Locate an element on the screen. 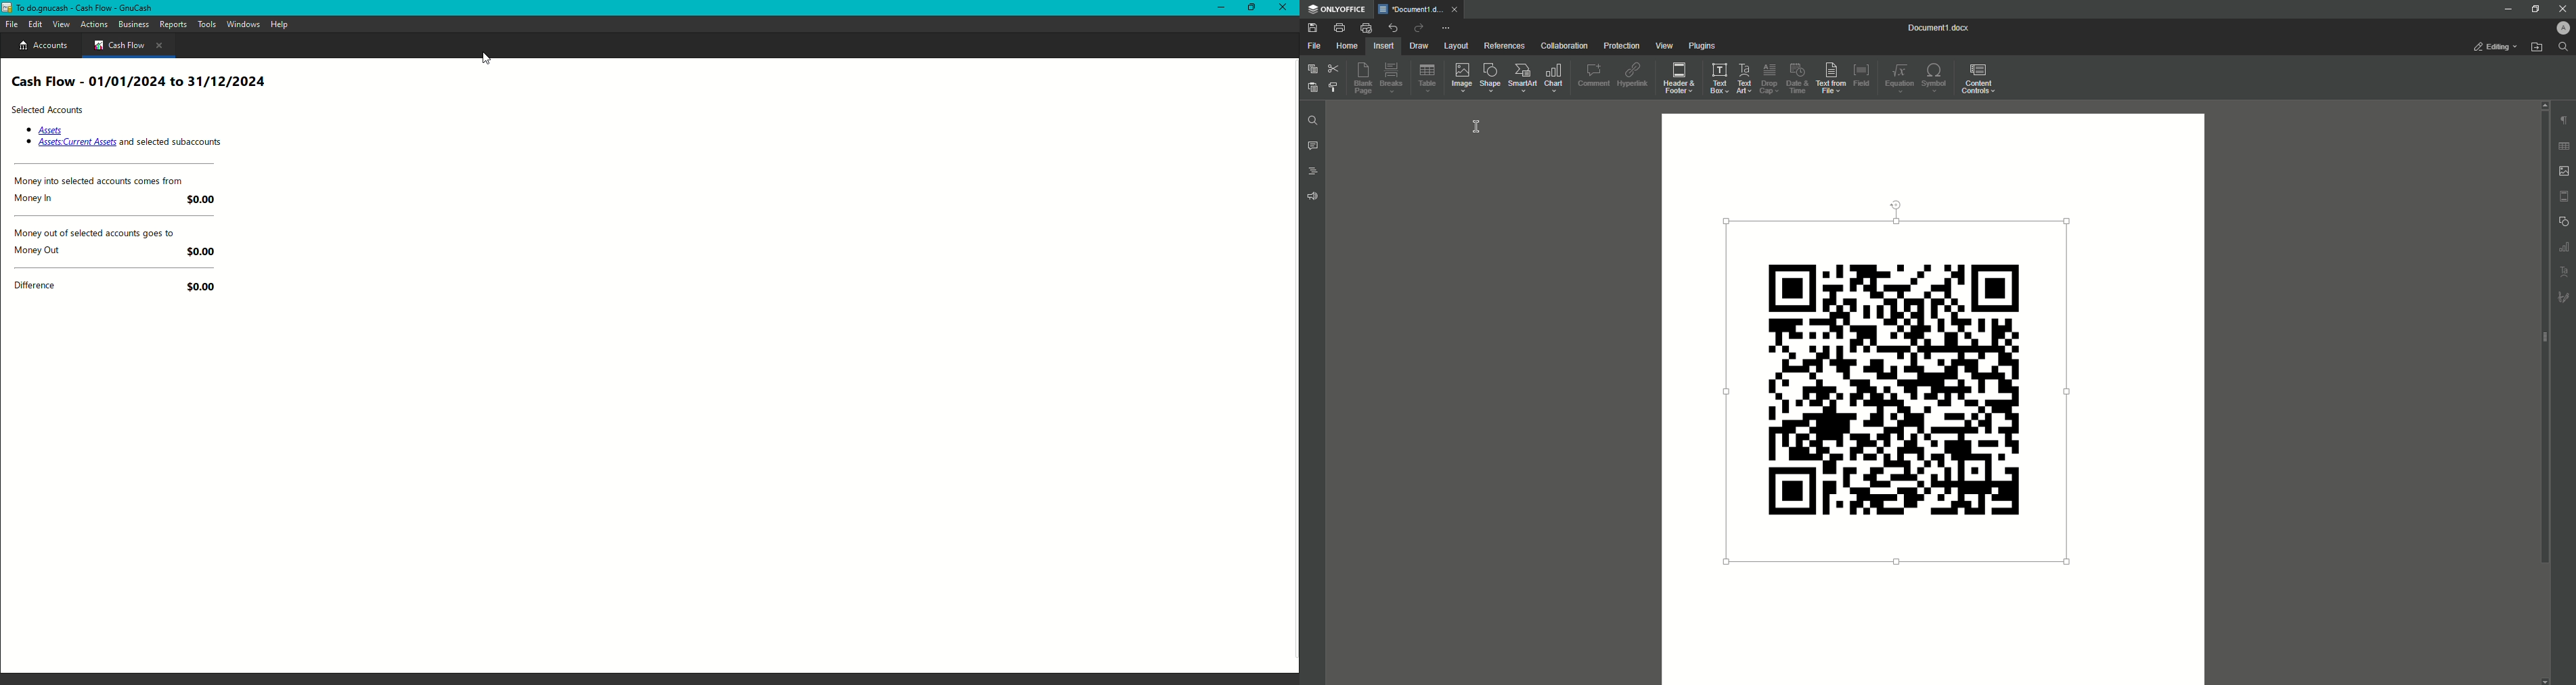 This screenshot has width=2576, height=700. $0 is located at coordinates (202, 288).